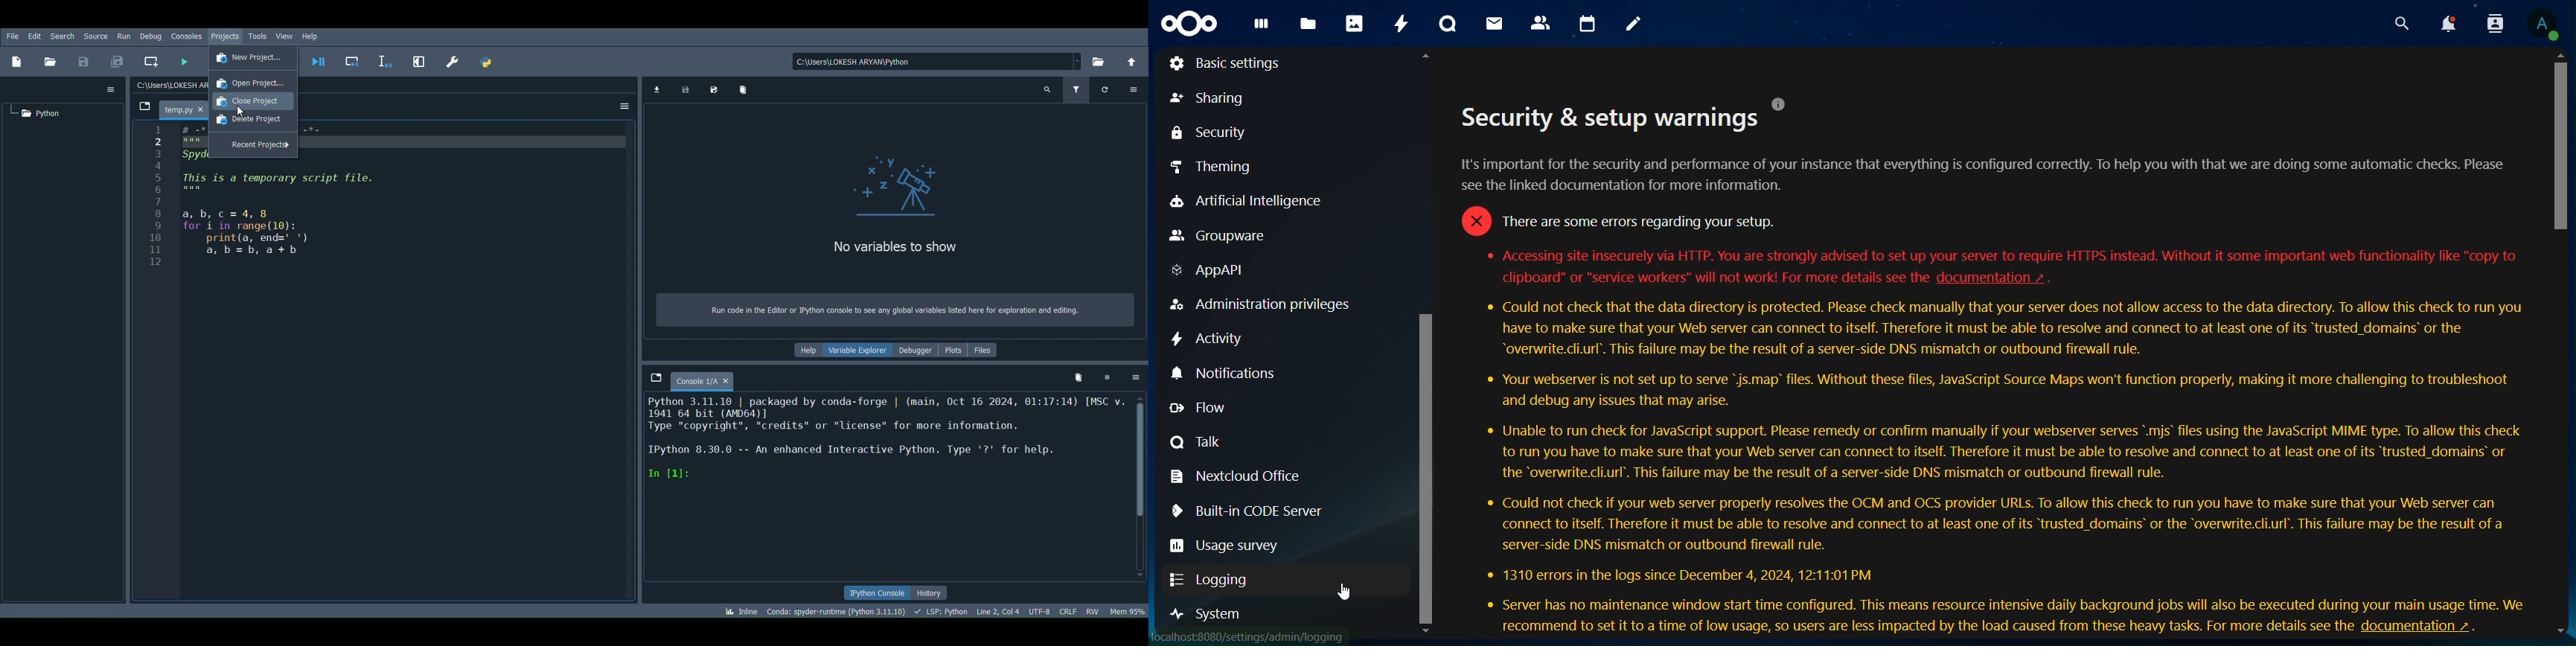 Image resolution: width=2576 pixels, height=672 pixels. Describe the element at coordinates (1105, 90) in the screenshot. I see `Refresh variables (Ctrl + R)` at that location.